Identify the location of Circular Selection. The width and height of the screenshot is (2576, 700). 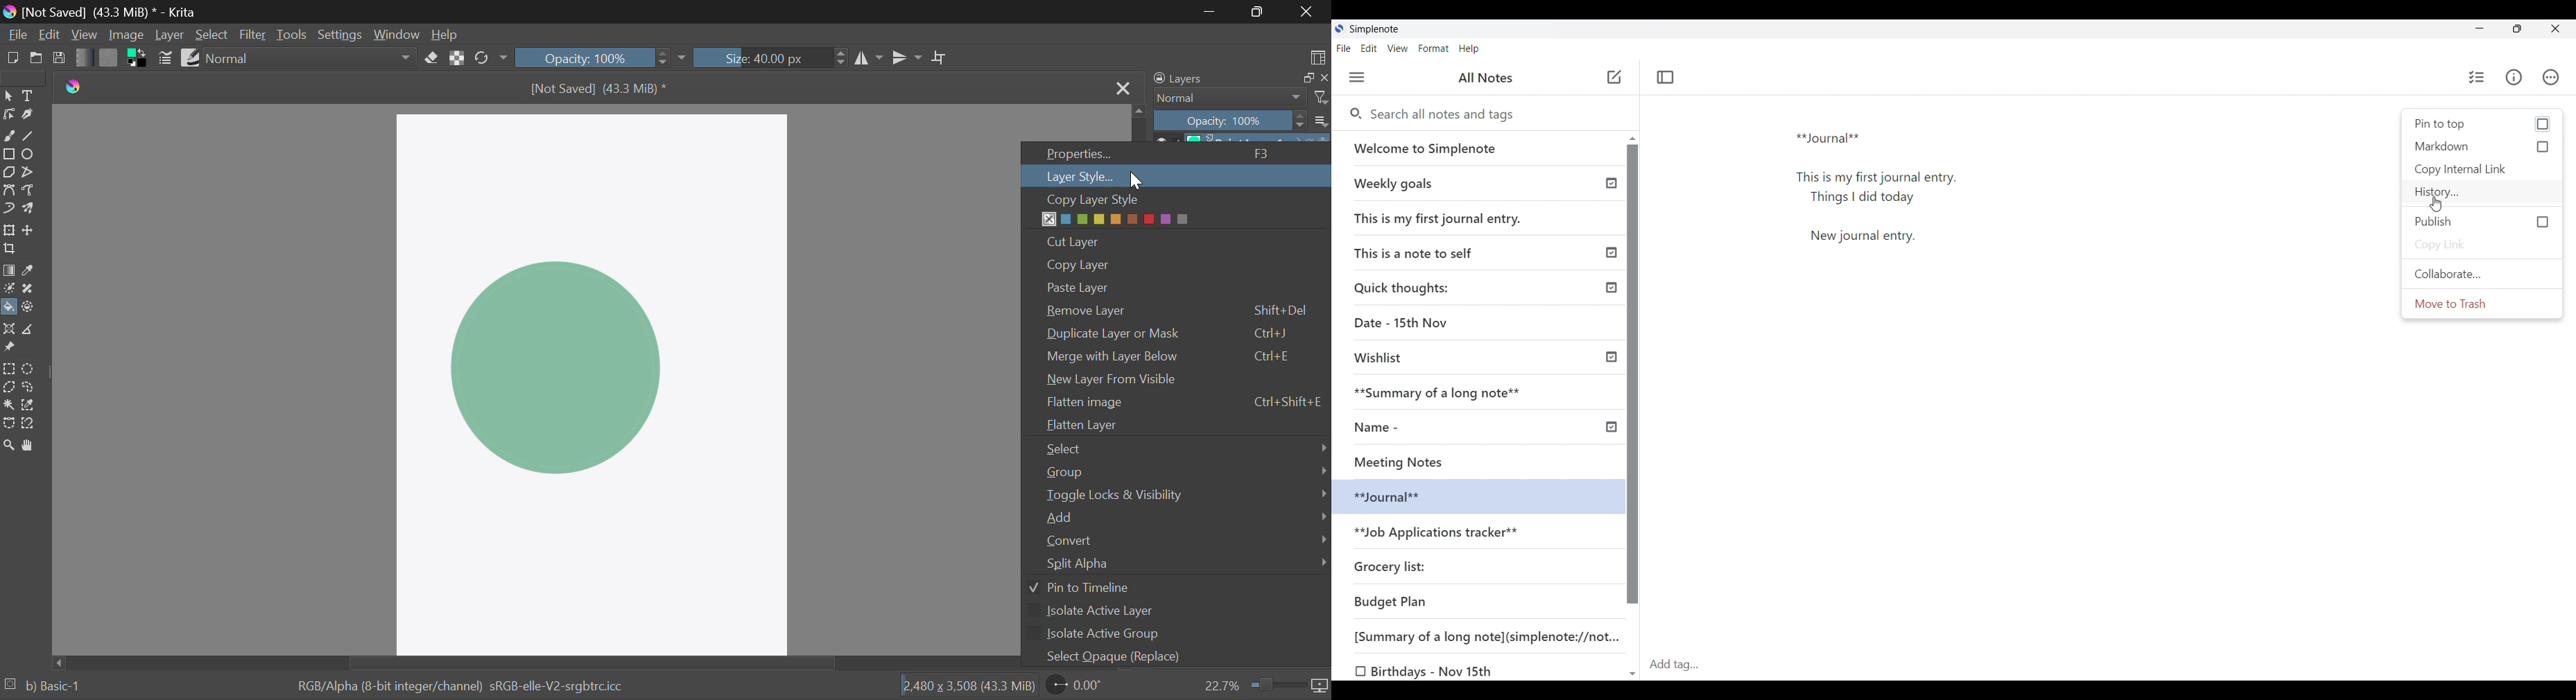
(29, 368).